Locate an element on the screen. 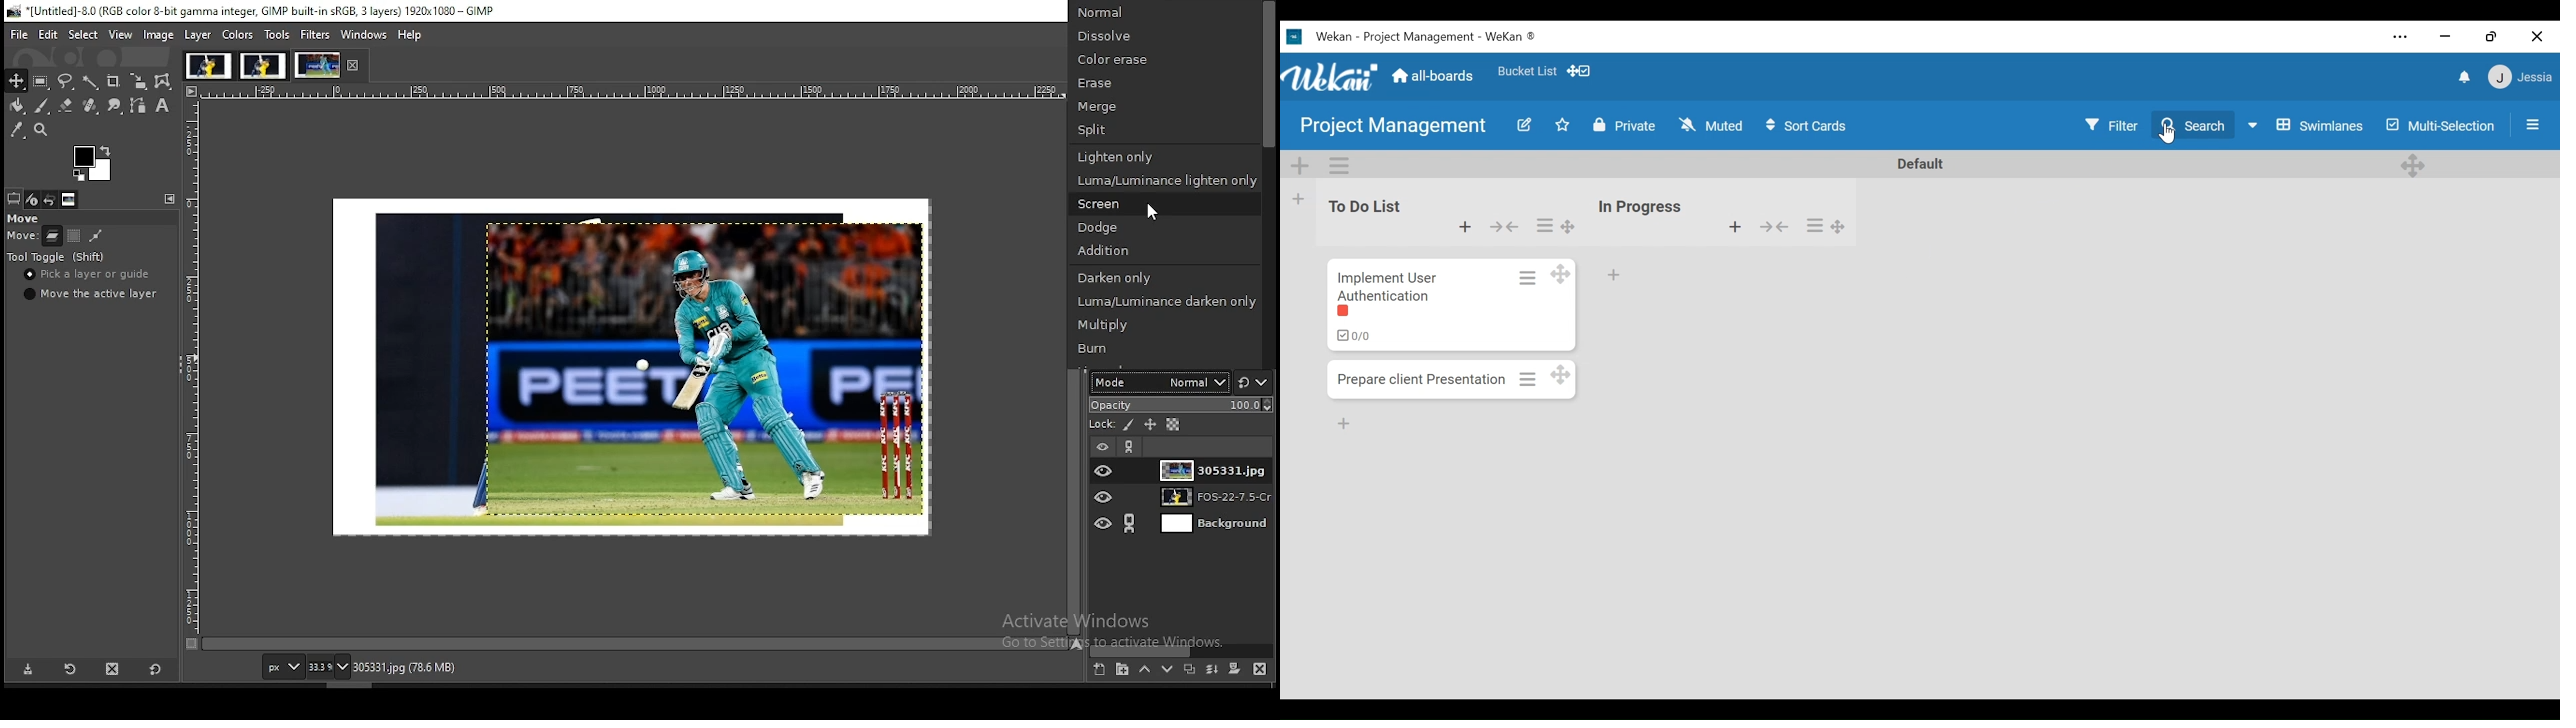  Desktop drag handles is located at coordinates (2413, 165).